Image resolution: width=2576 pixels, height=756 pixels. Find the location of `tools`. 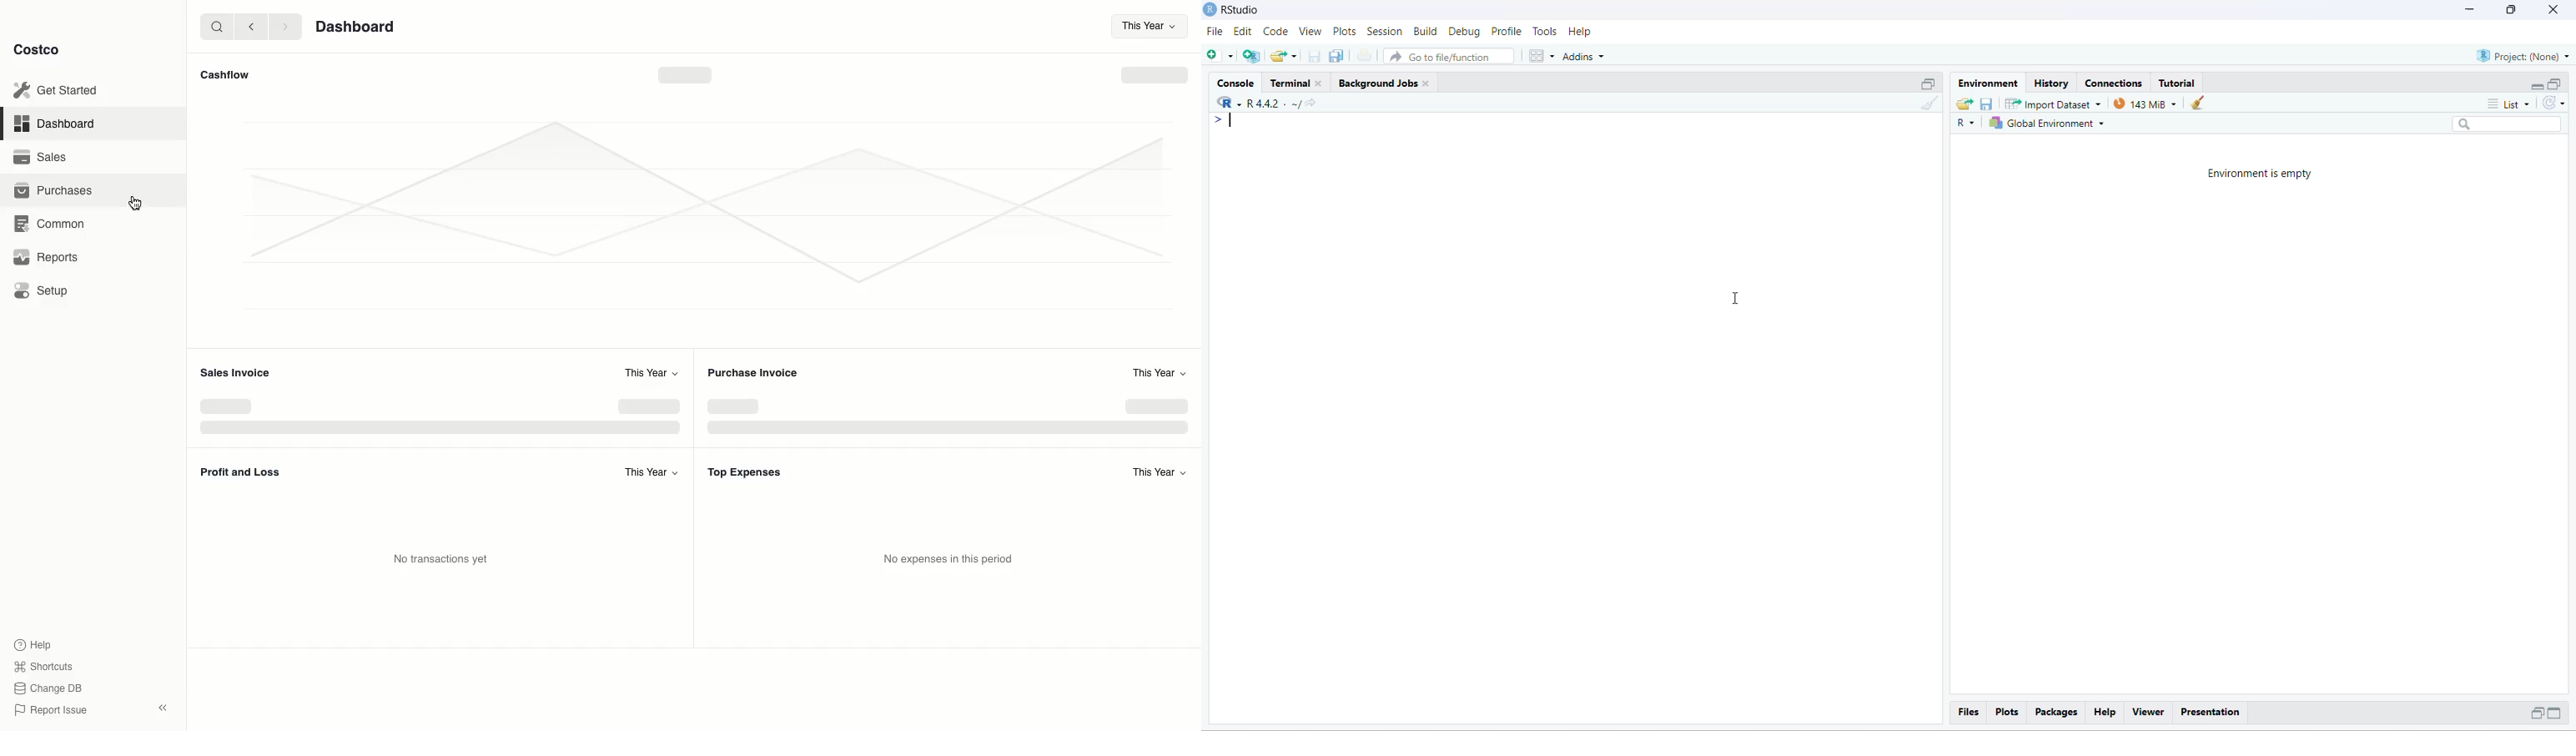

tools is located at coordinates (1547, 31).